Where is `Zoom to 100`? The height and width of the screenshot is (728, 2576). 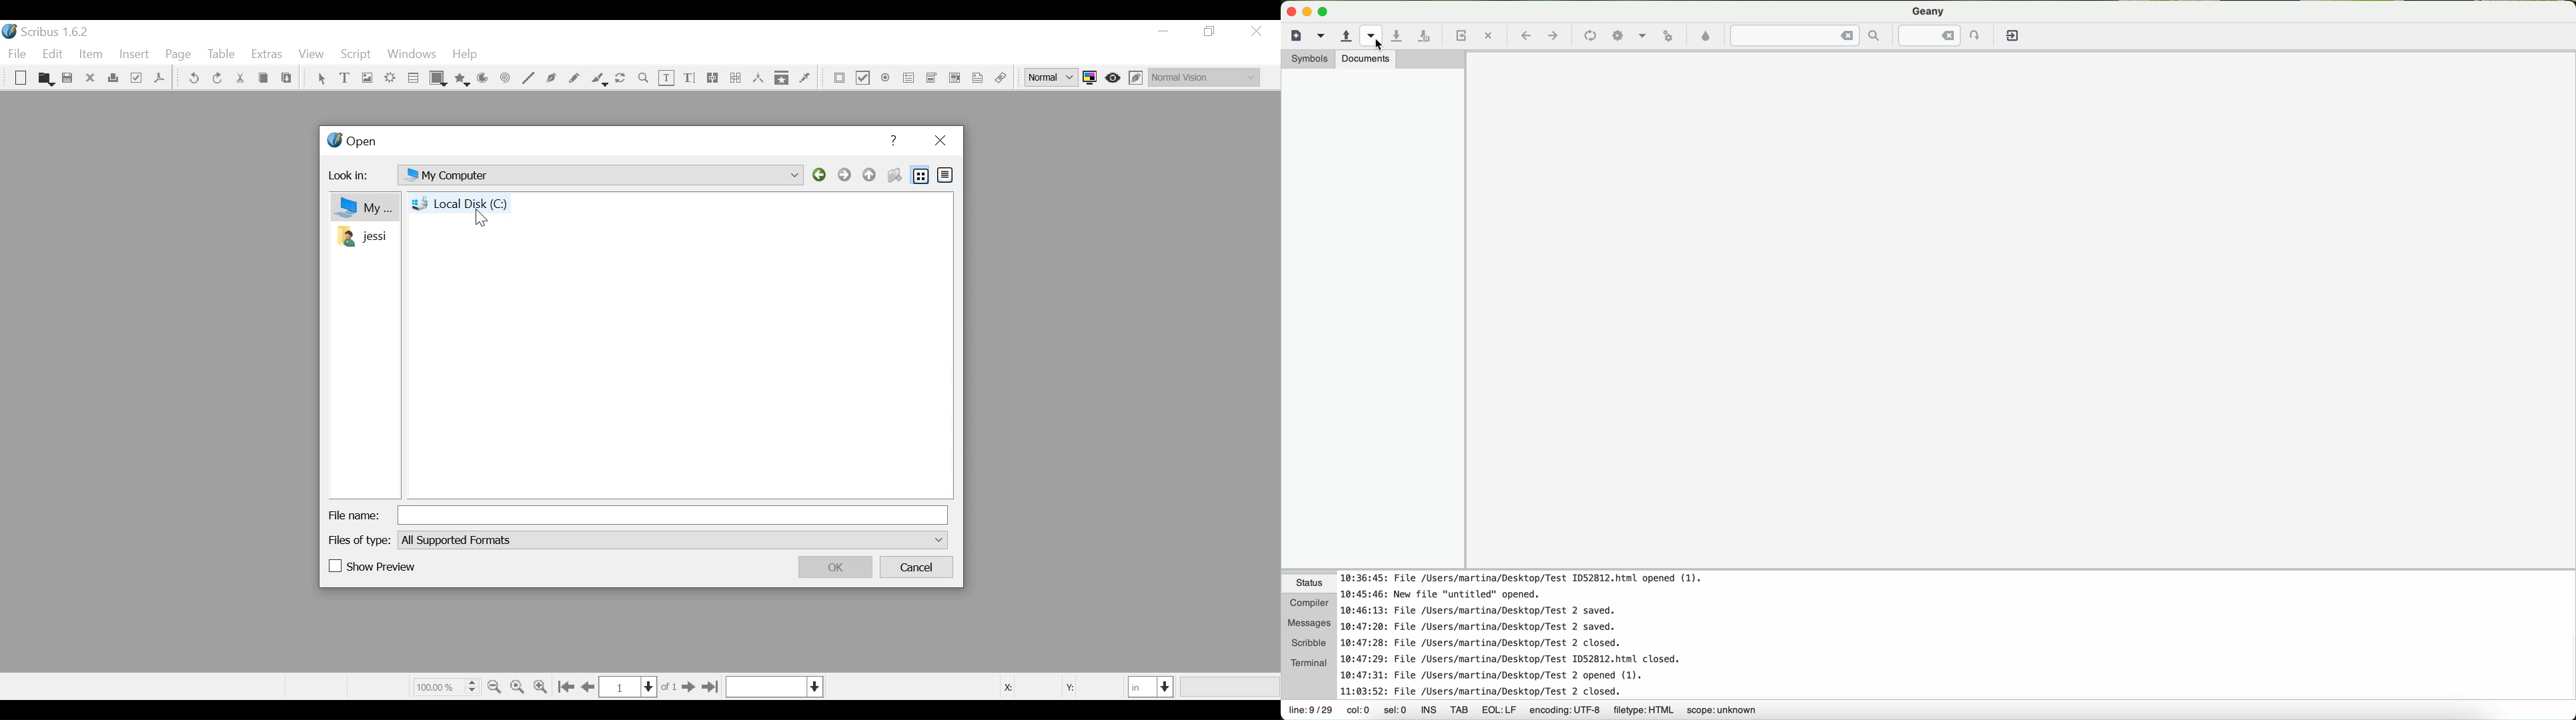 Zoom to 100 is located at coordinates (519, 685).